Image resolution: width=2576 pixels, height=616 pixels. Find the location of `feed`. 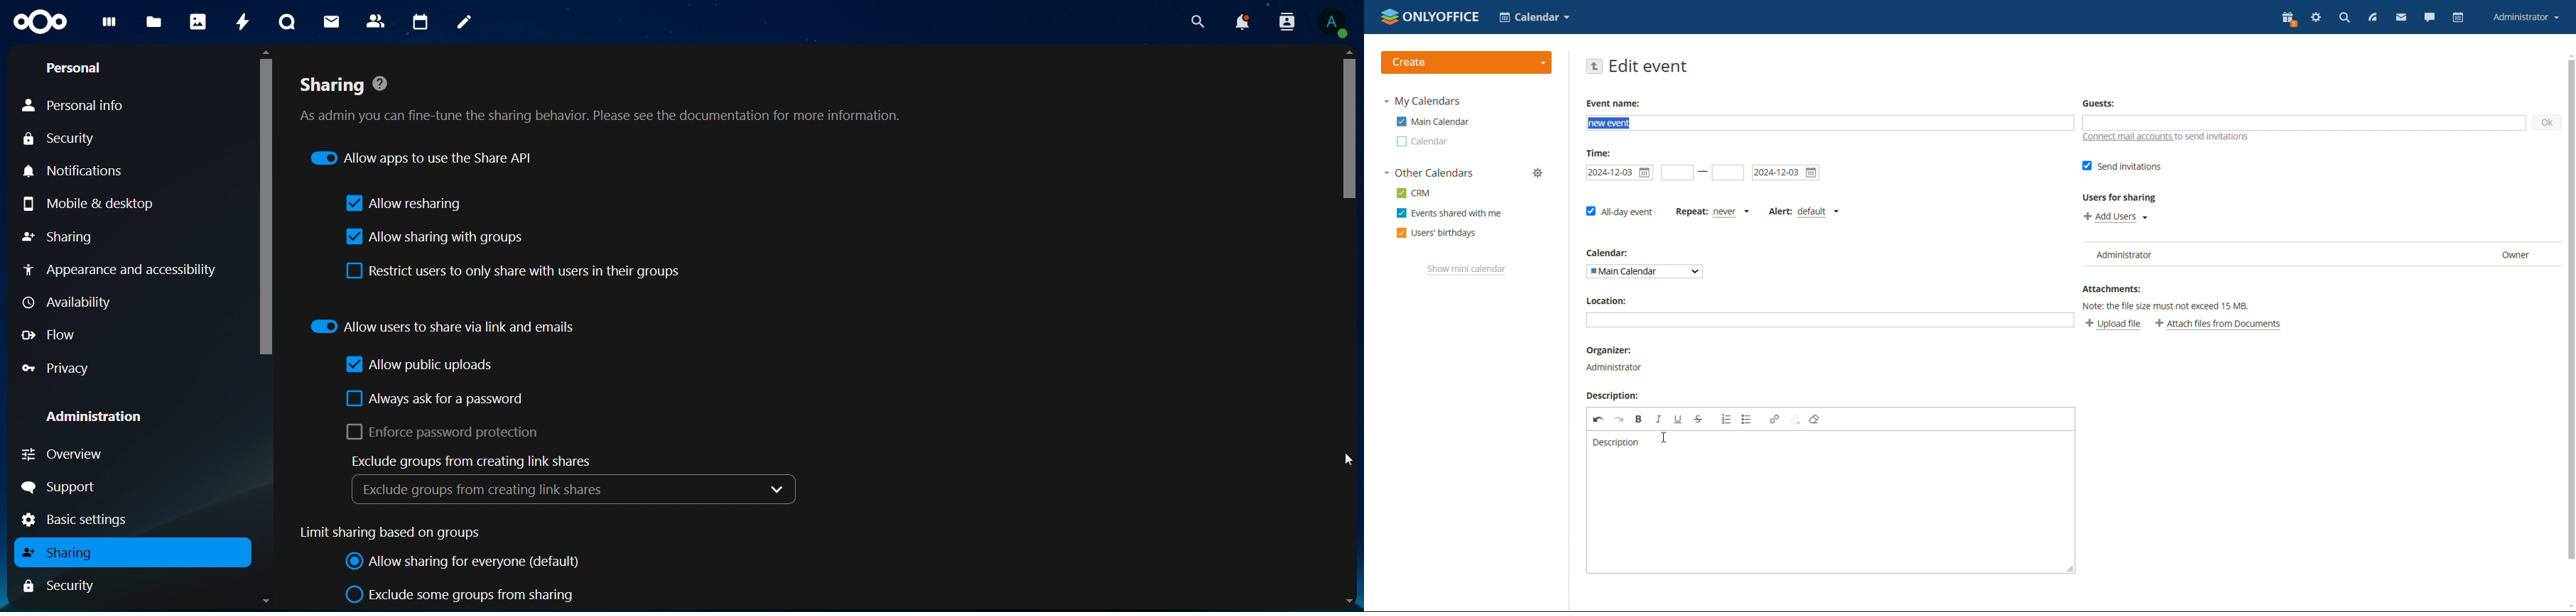

feed is located at coordinates (2371, 18).